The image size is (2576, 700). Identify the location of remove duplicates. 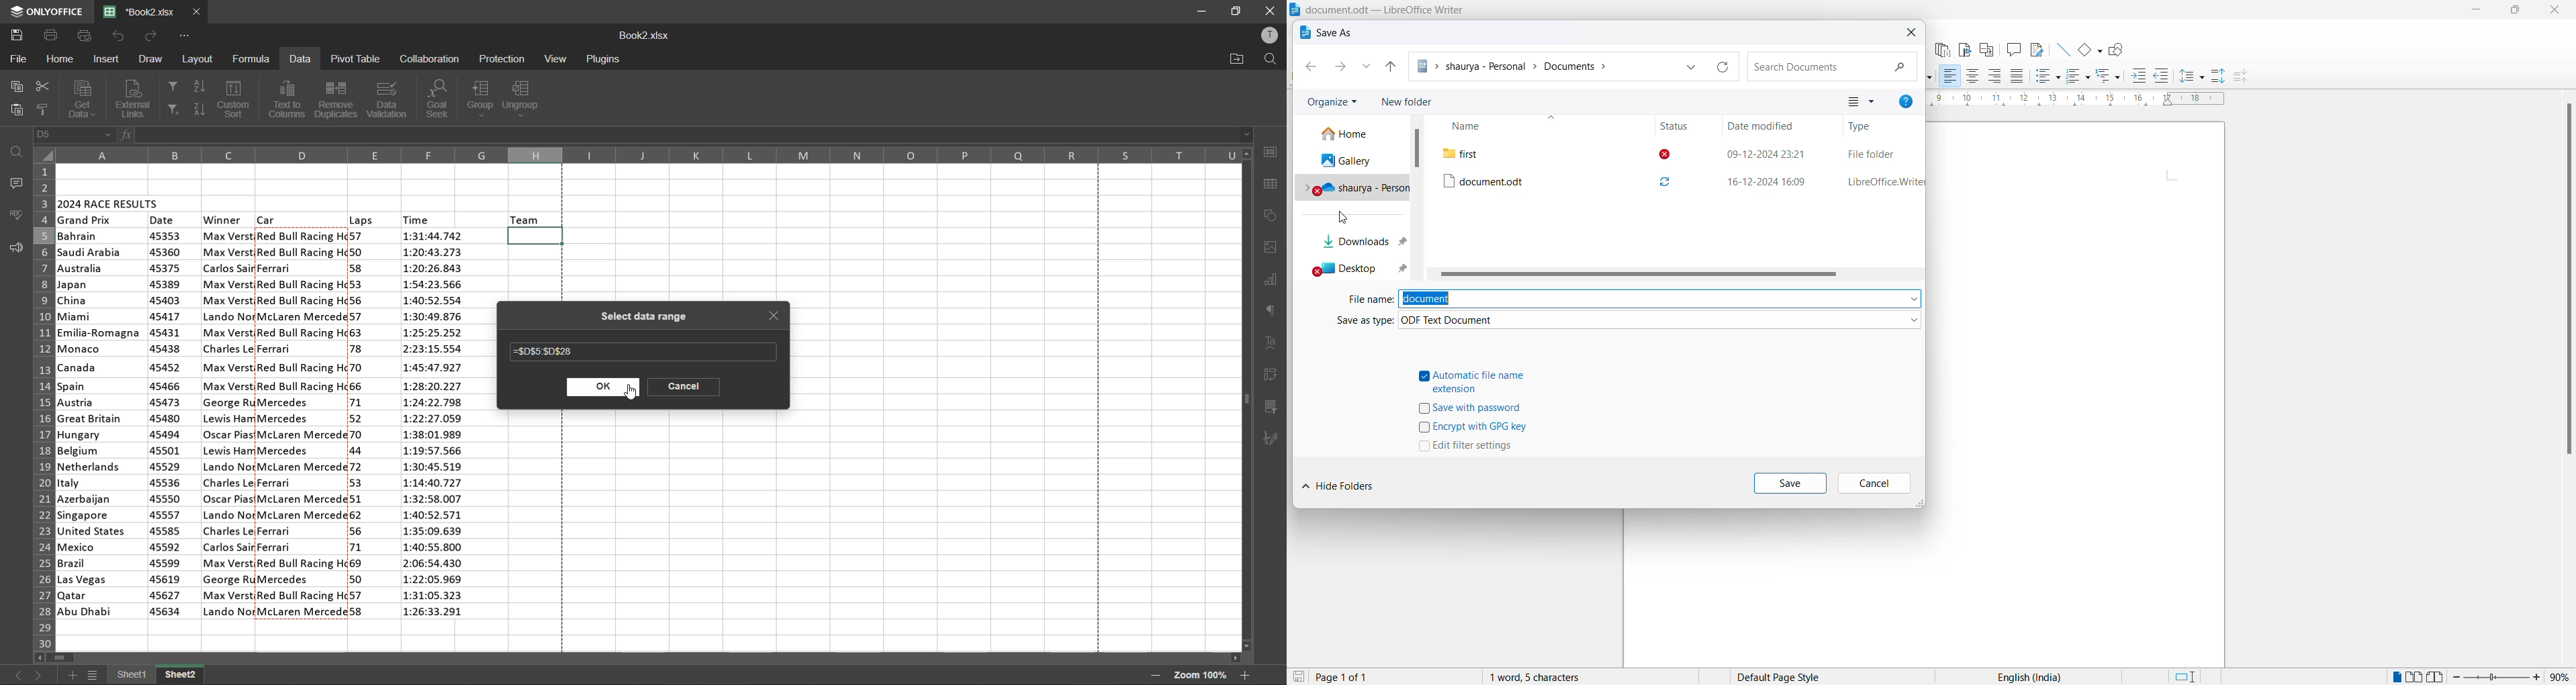
(334, 99).